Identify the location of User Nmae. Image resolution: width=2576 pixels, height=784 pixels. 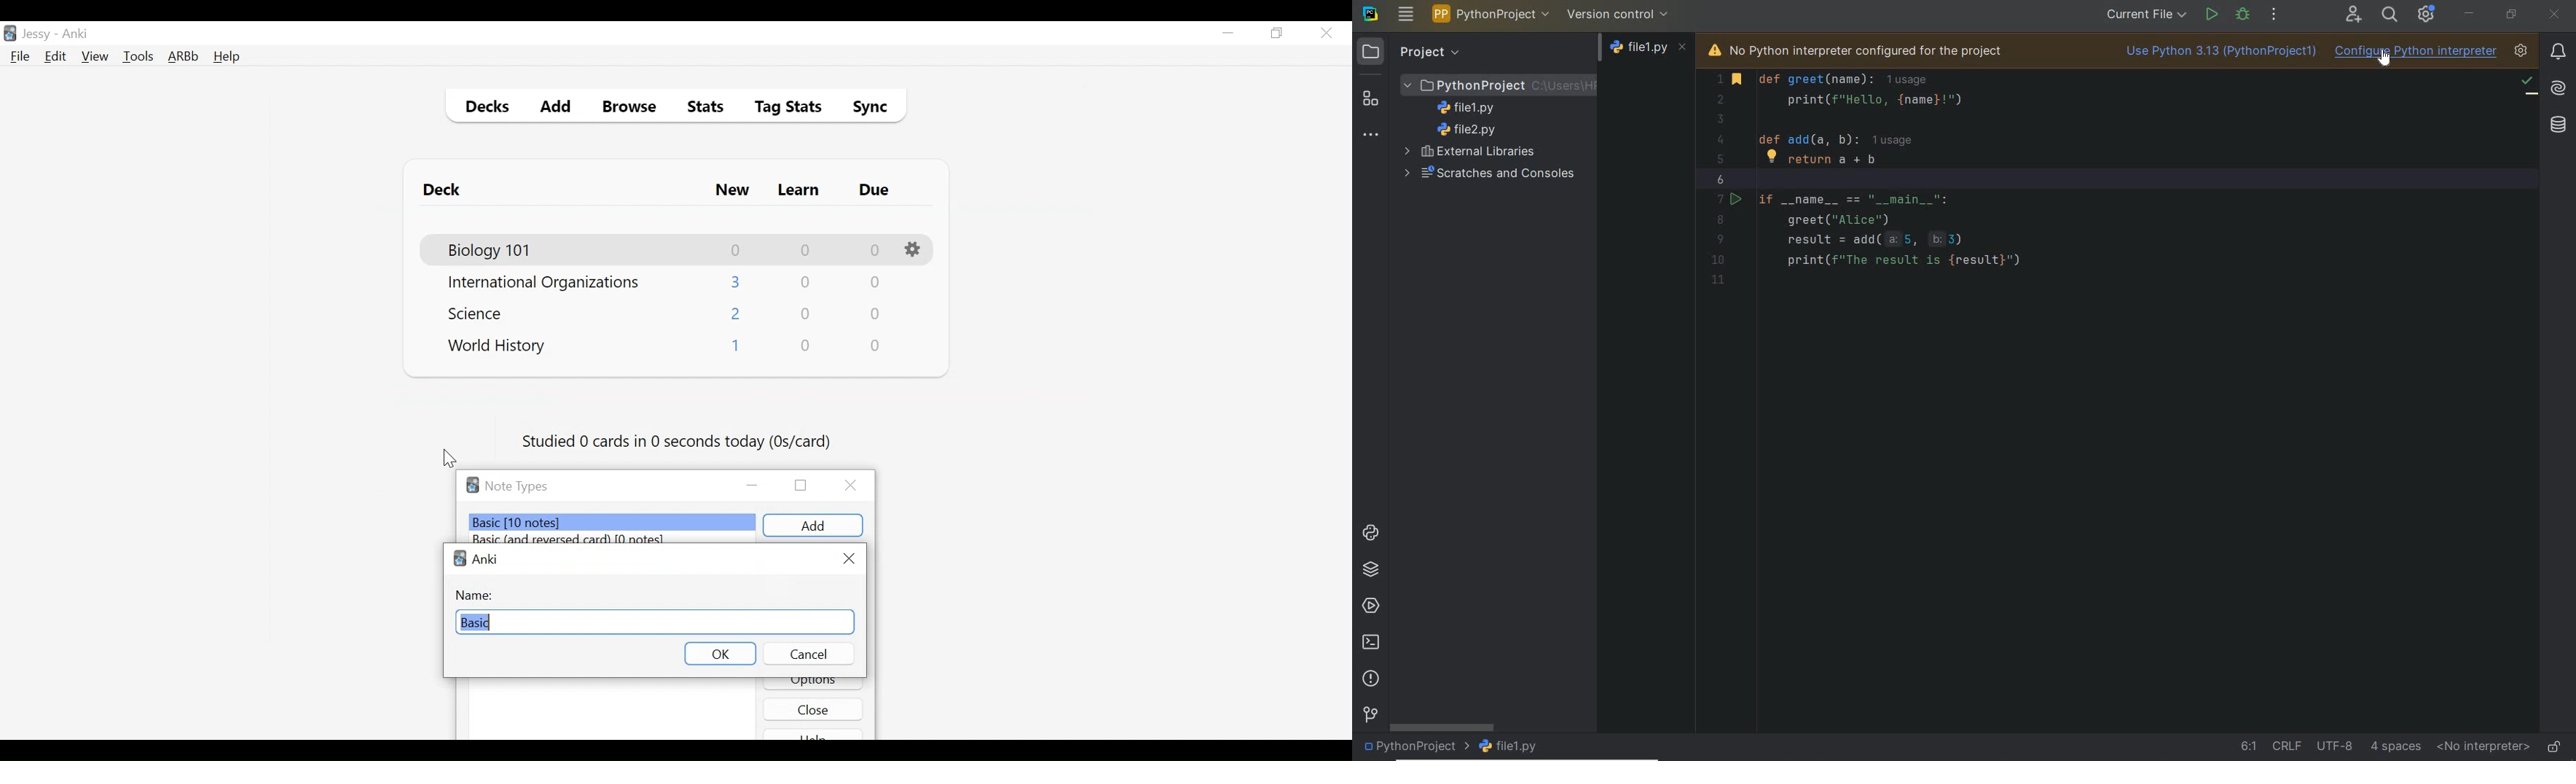
(39, 35).